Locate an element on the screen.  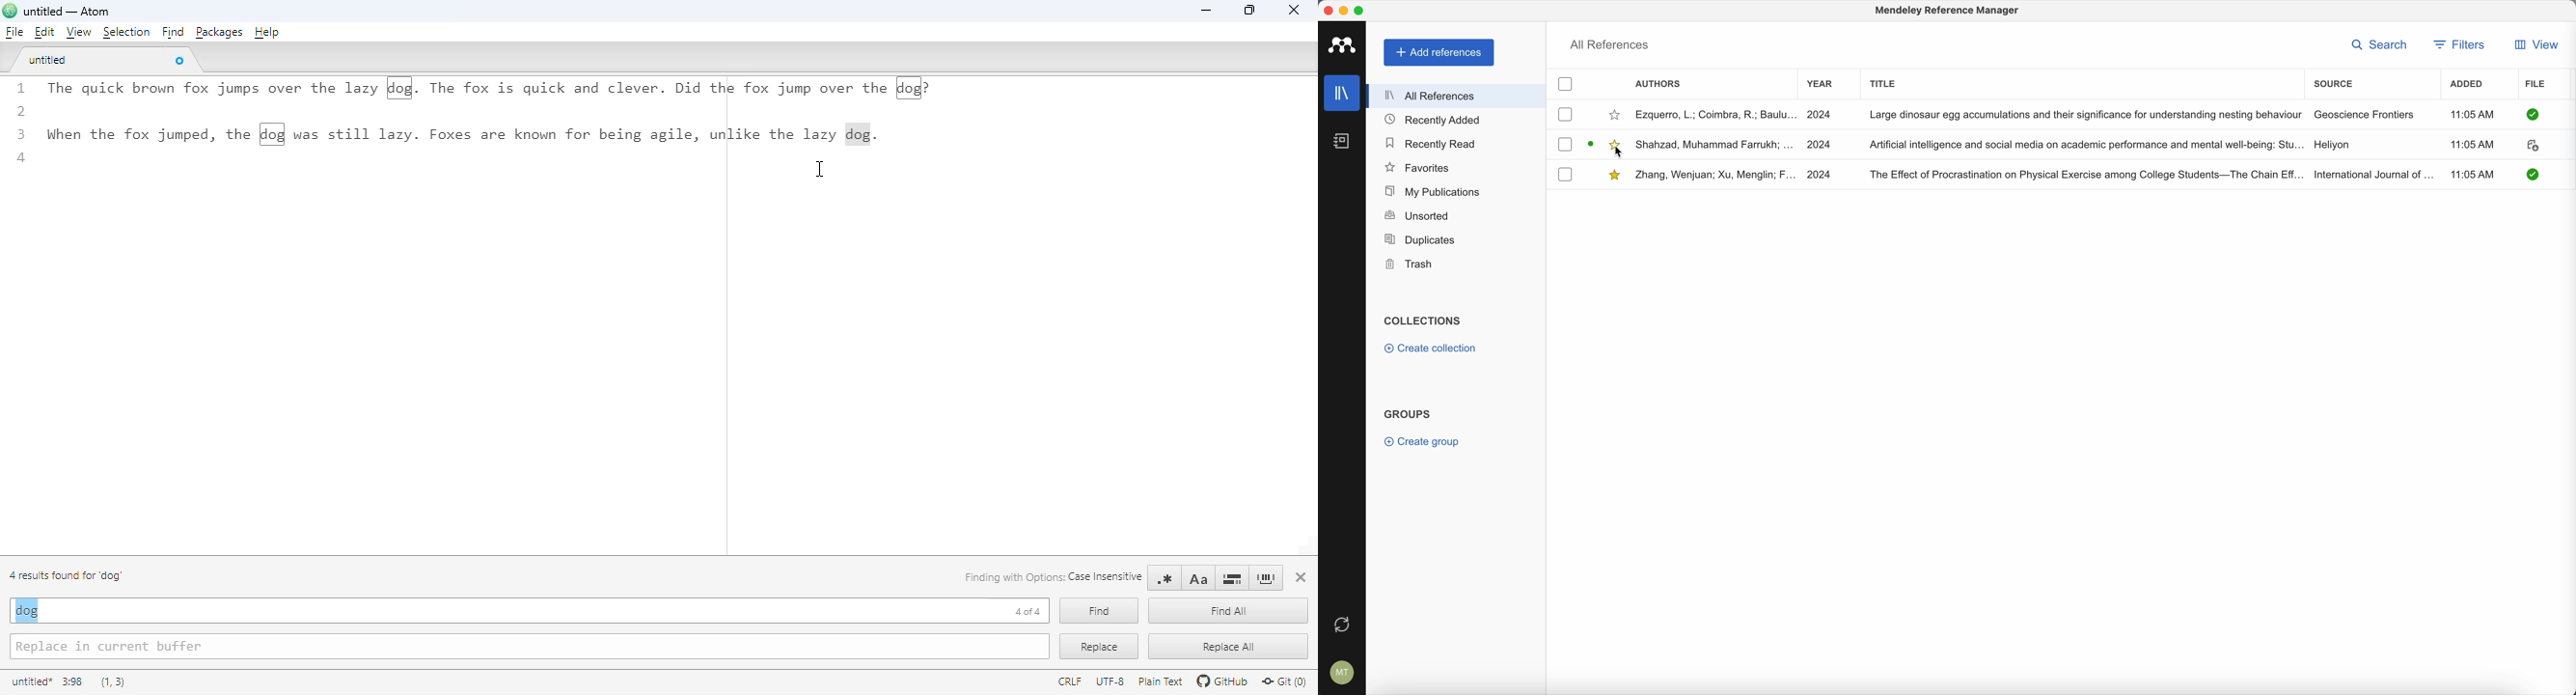
groups is located at coordinates (1408, 413).